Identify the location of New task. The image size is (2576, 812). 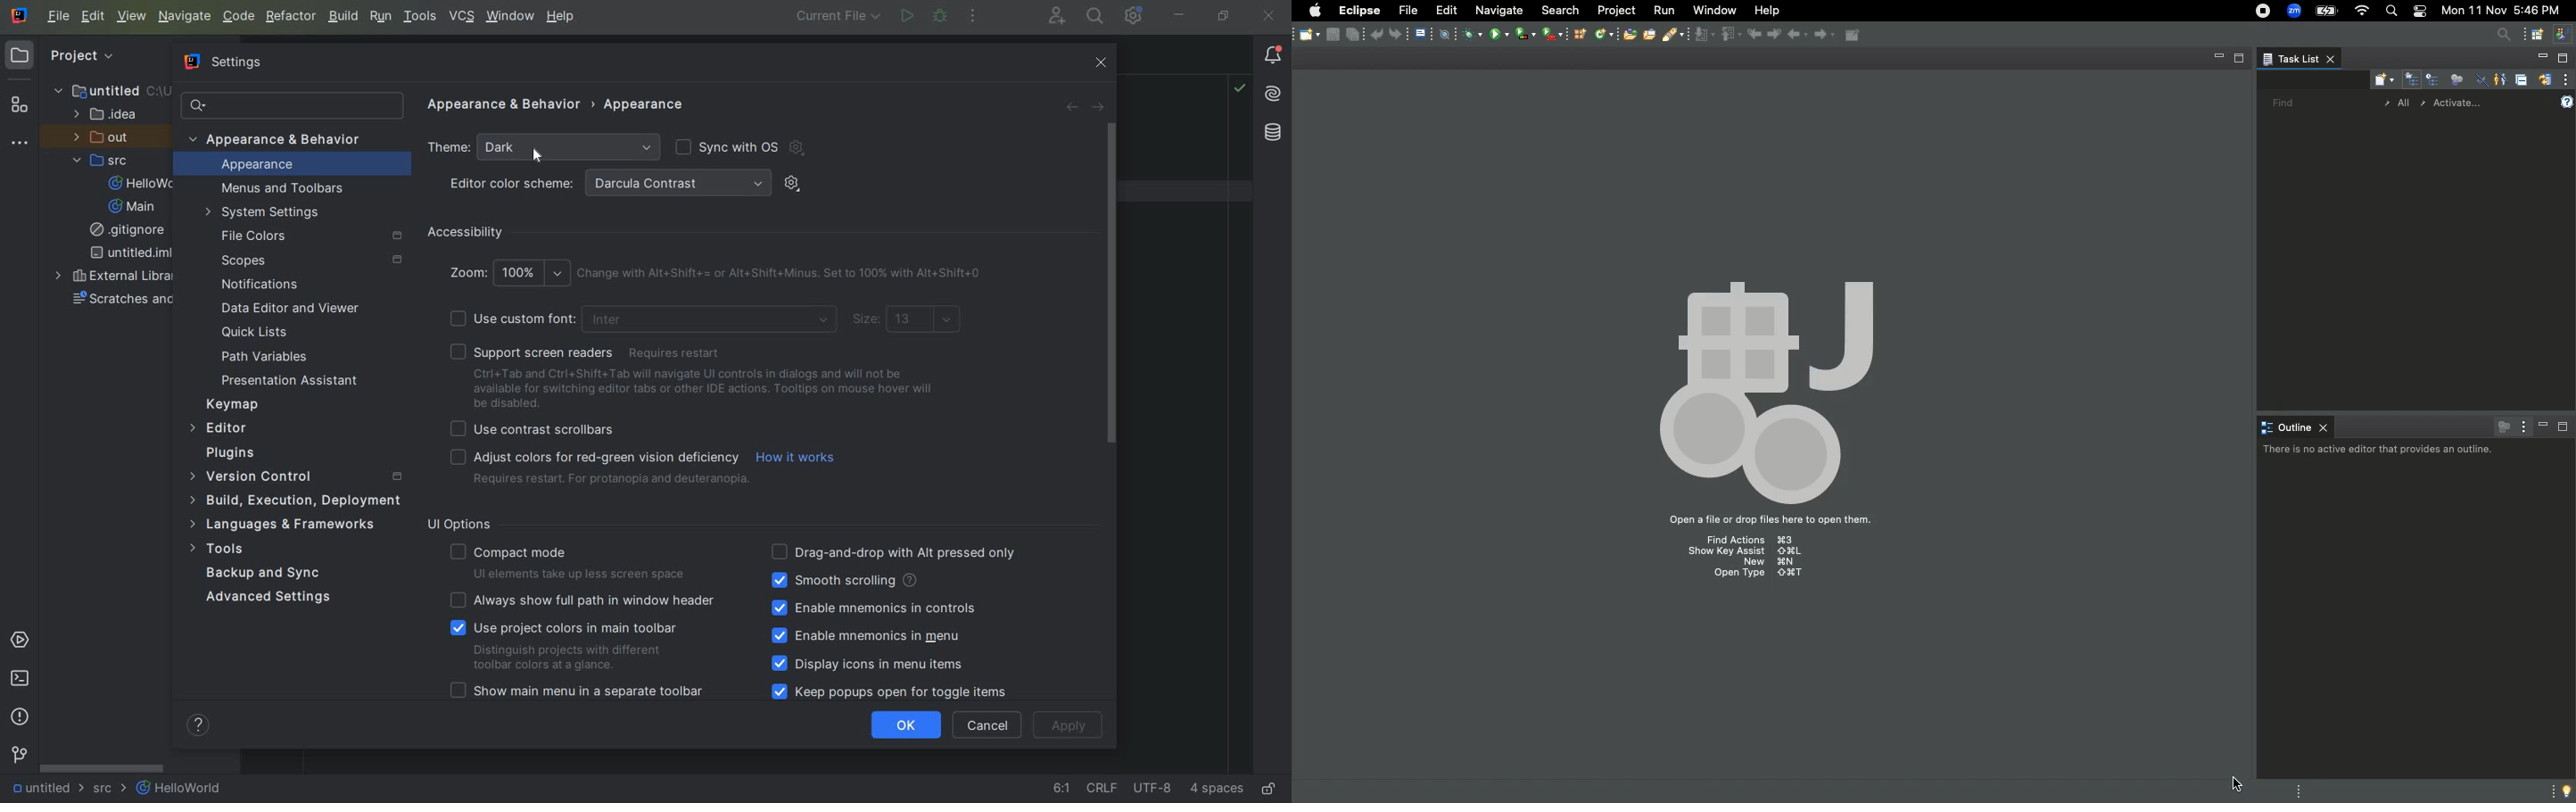
(2381, 79).